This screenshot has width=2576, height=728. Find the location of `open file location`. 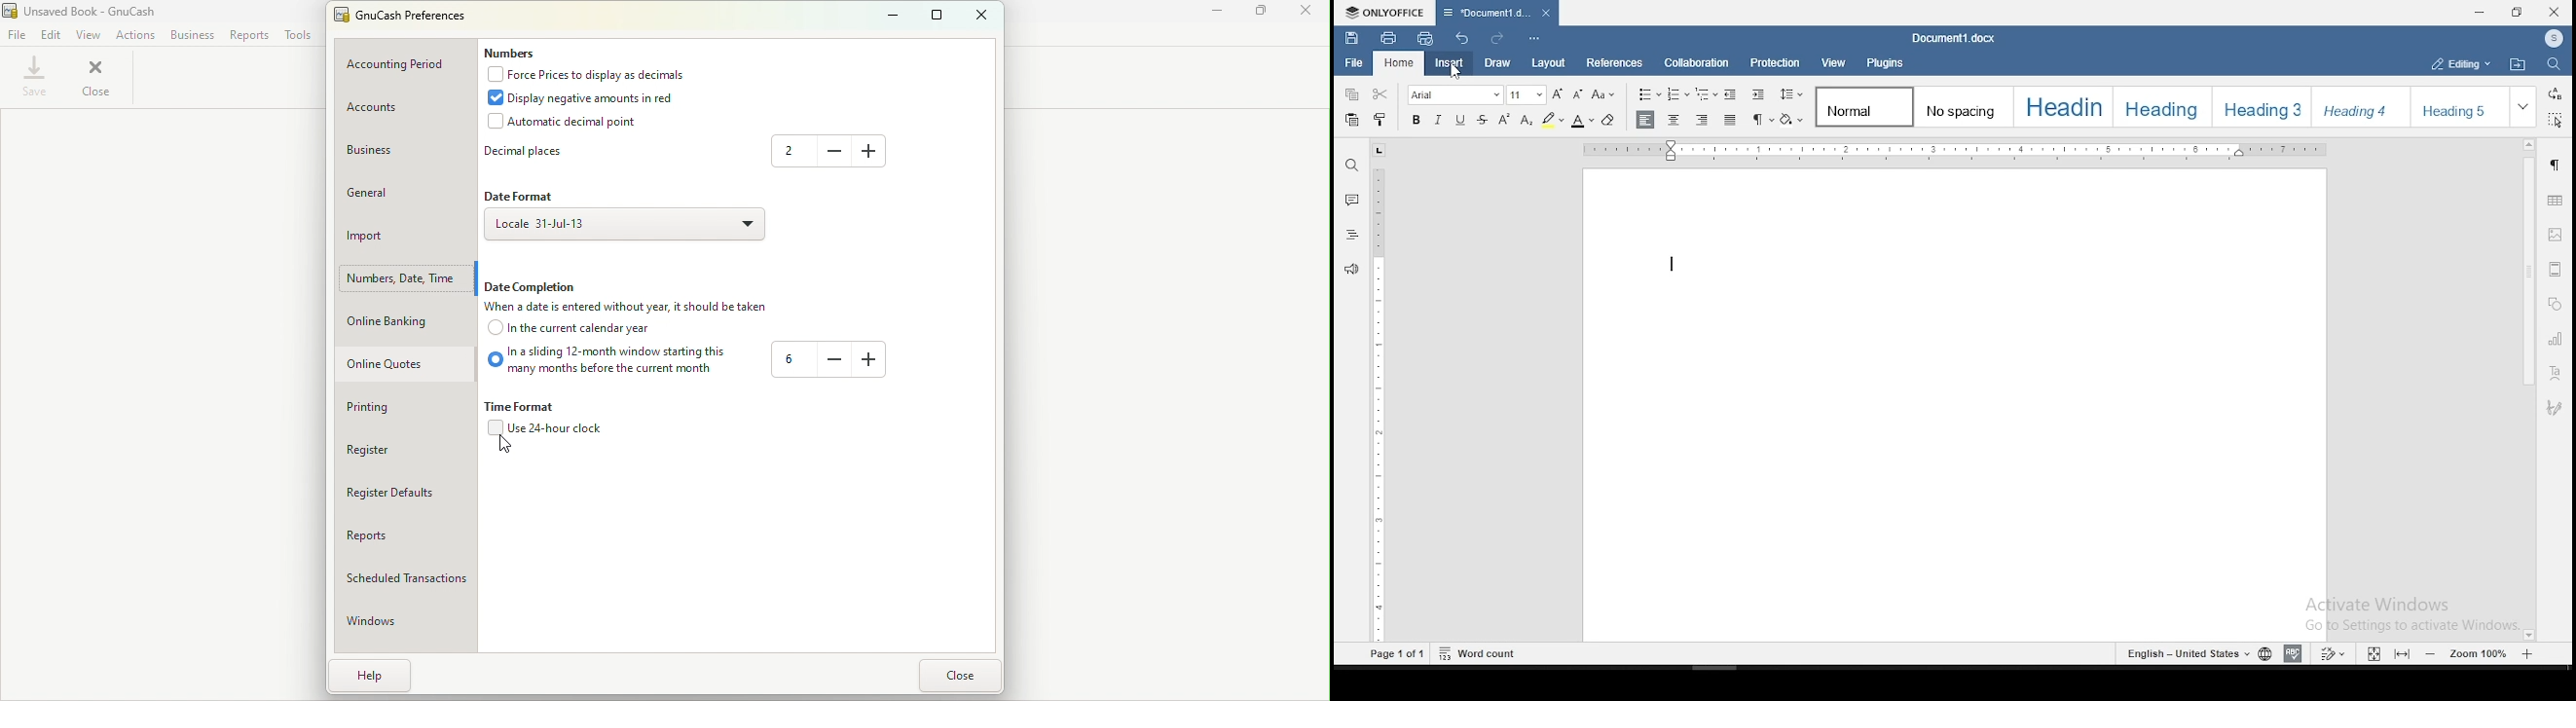

open file location is located at coordinates (2518, 64).